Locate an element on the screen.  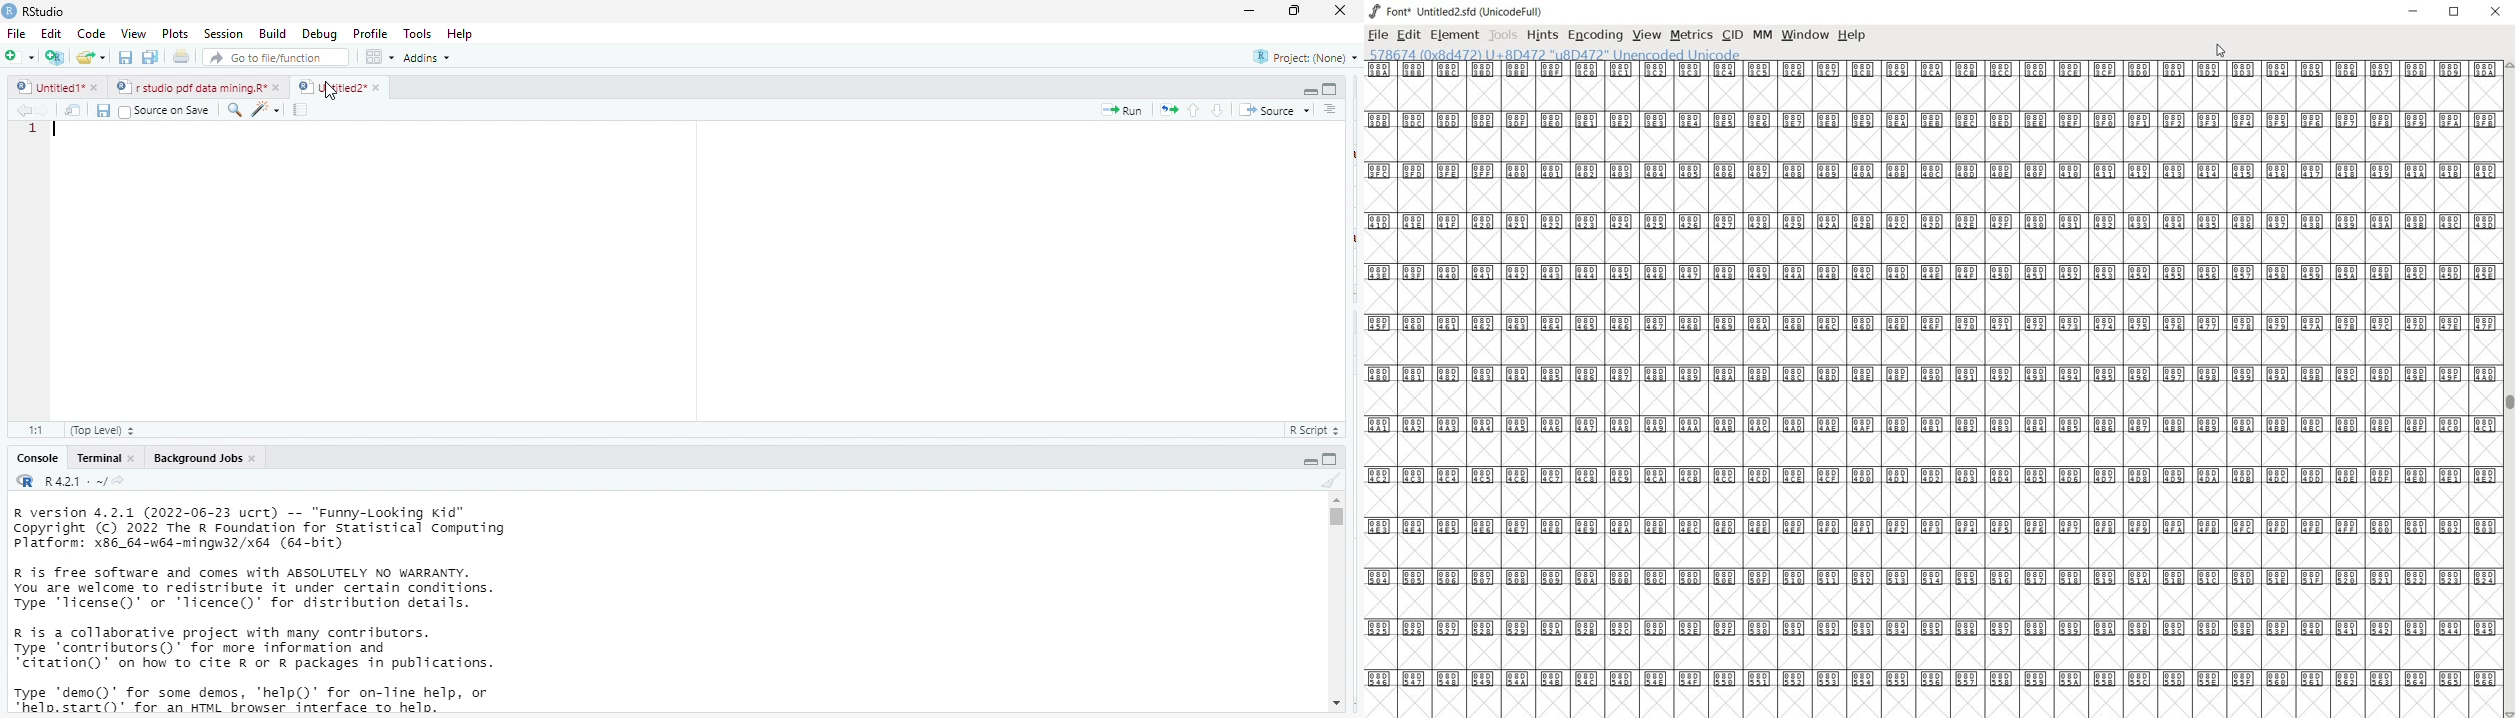
tools is located at coordinates (420, 32).